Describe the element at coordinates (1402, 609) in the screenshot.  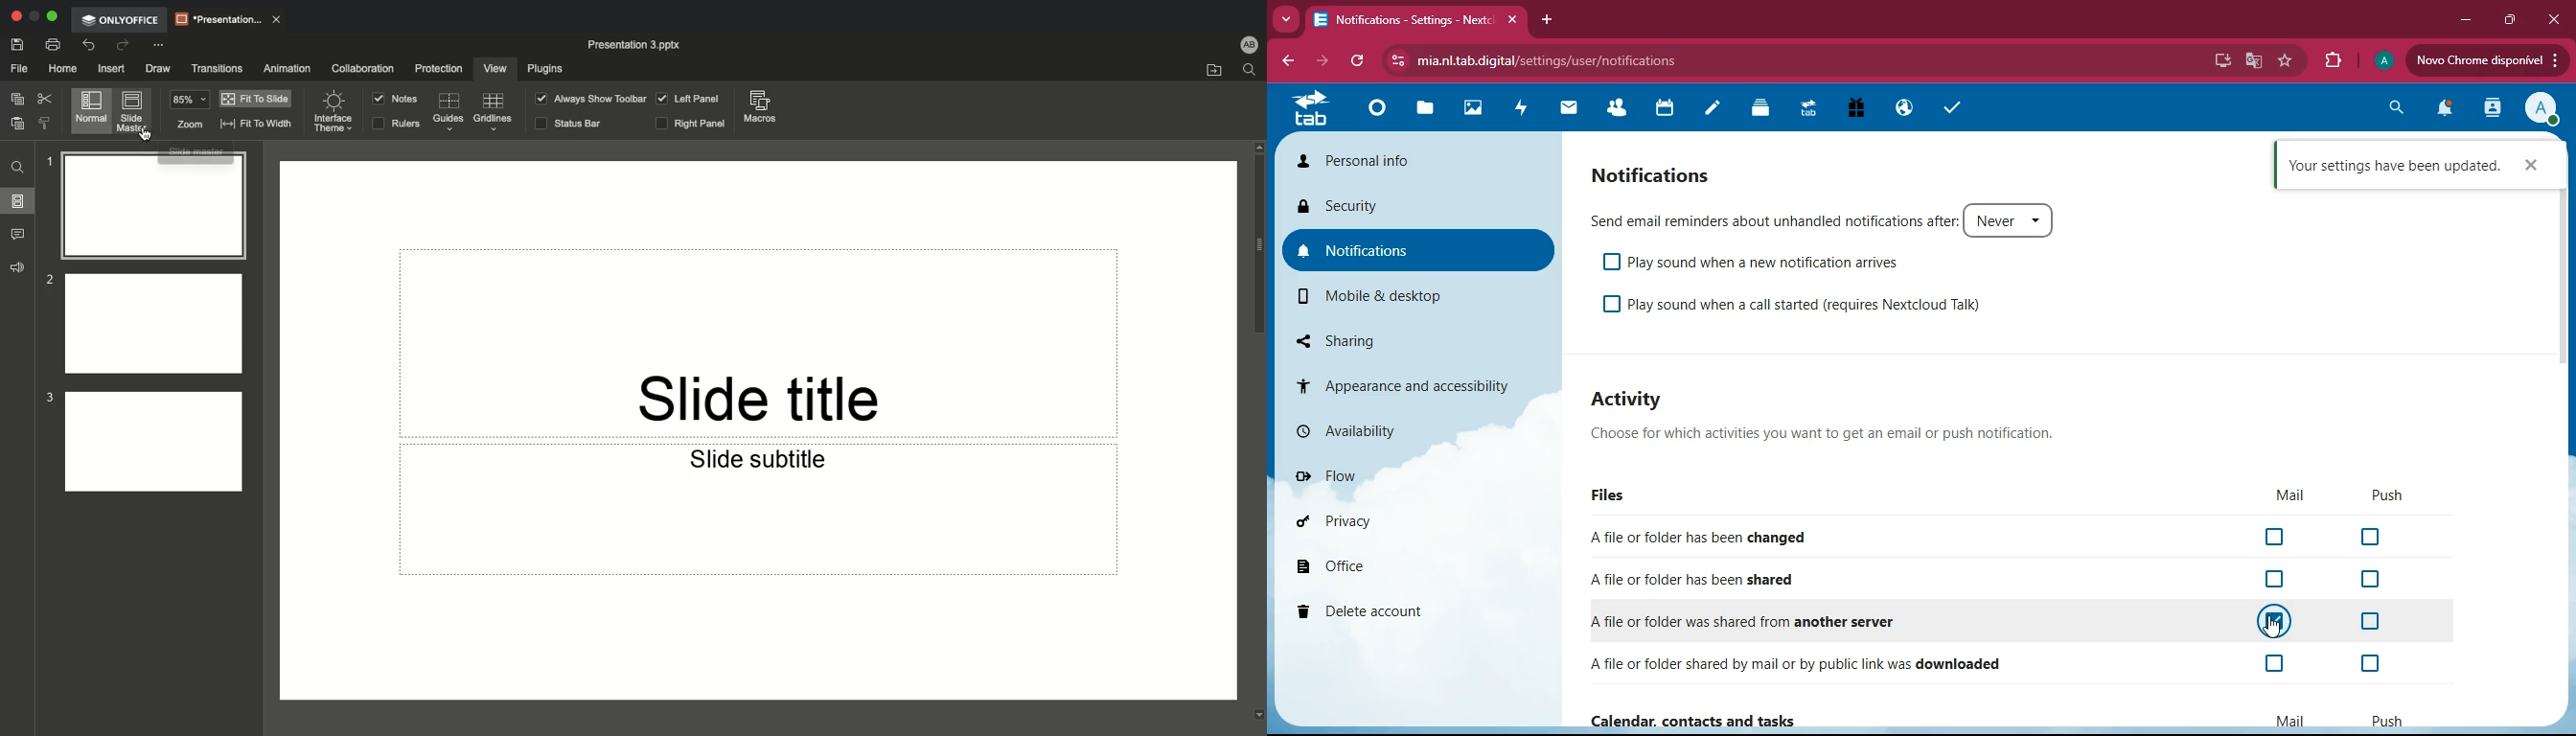
I see `delete` at that location.